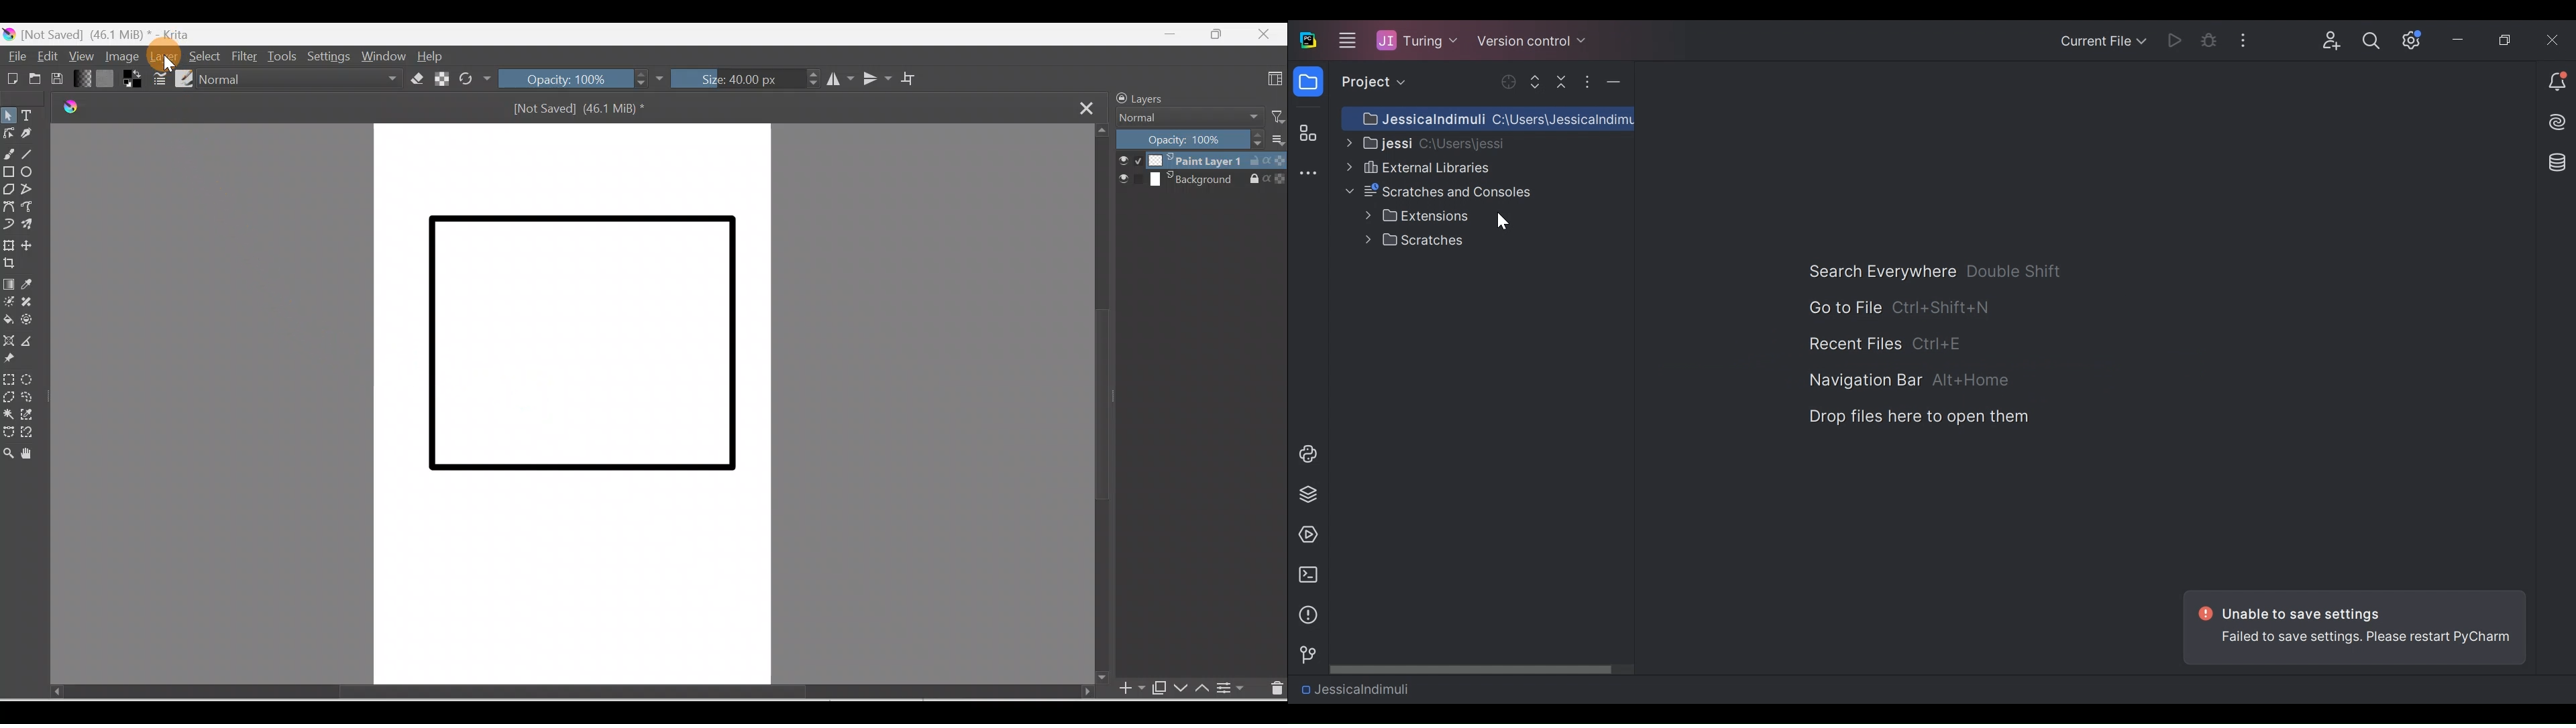 The width and height of the screenshot is (2576, 728). What do you see at coordinates (1273, 116) in the screenshot?
I see `Filter` at bounding box center [1273, 116].